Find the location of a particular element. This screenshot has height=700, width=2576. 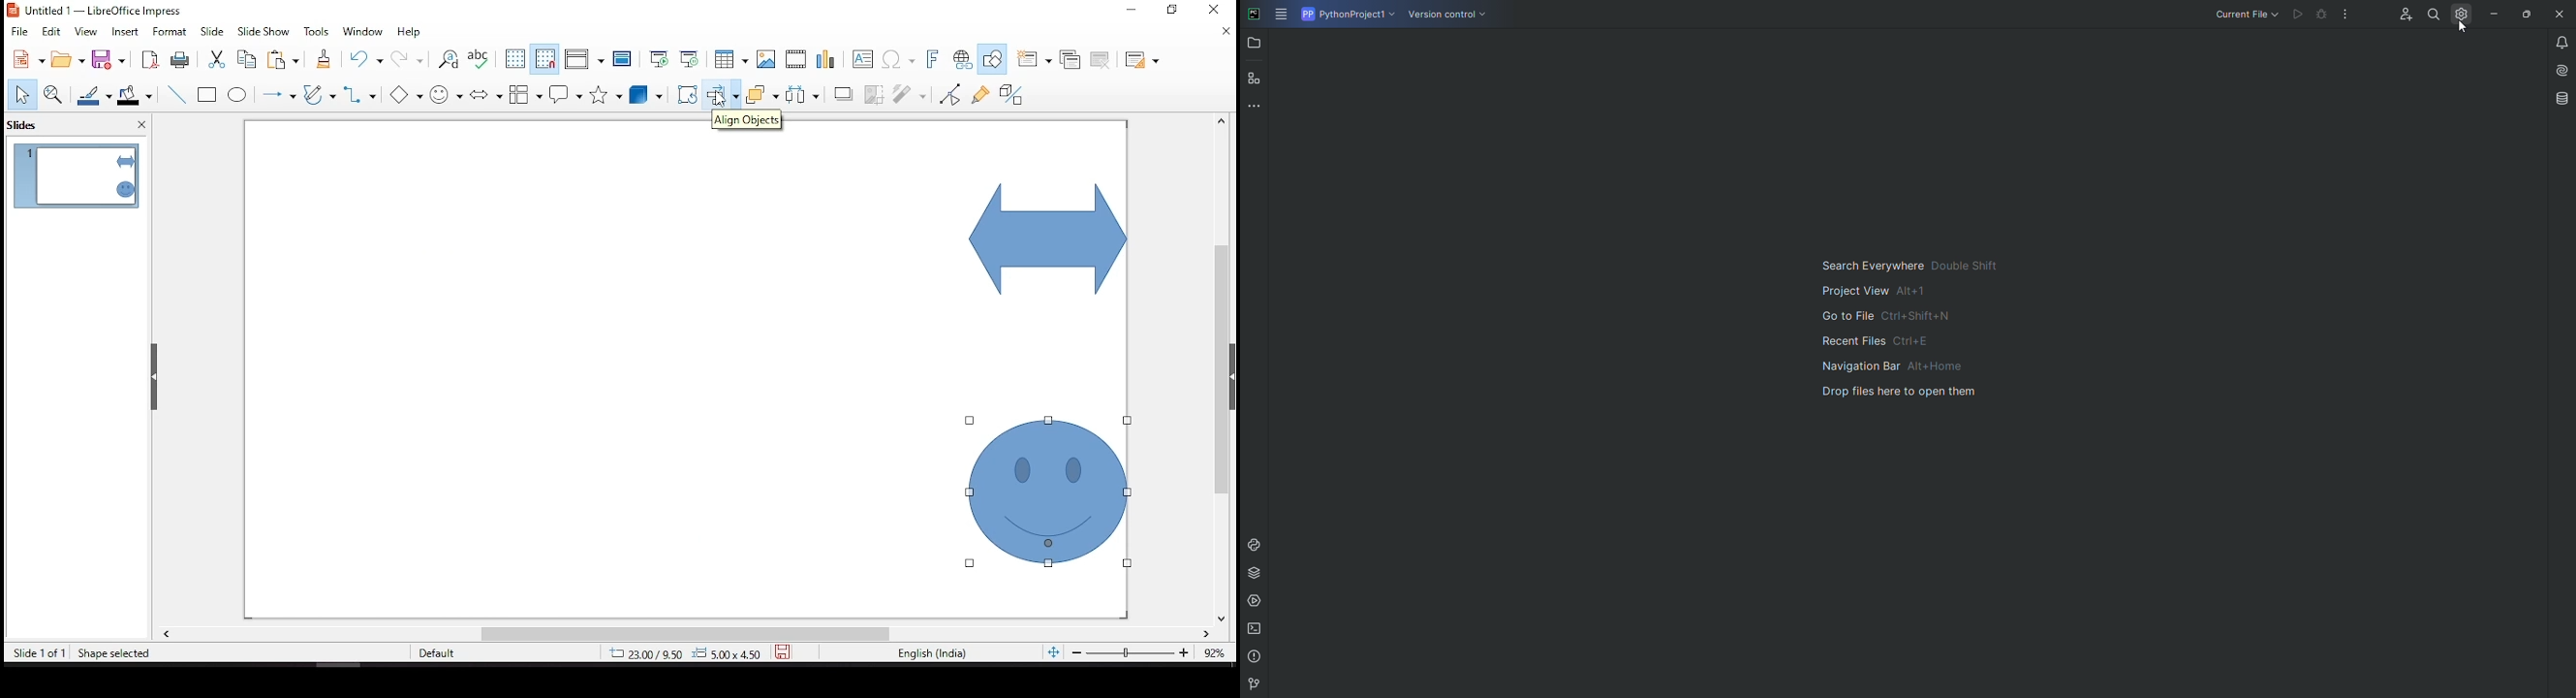

toggle extrusion is located at coordinates (1010, 94).